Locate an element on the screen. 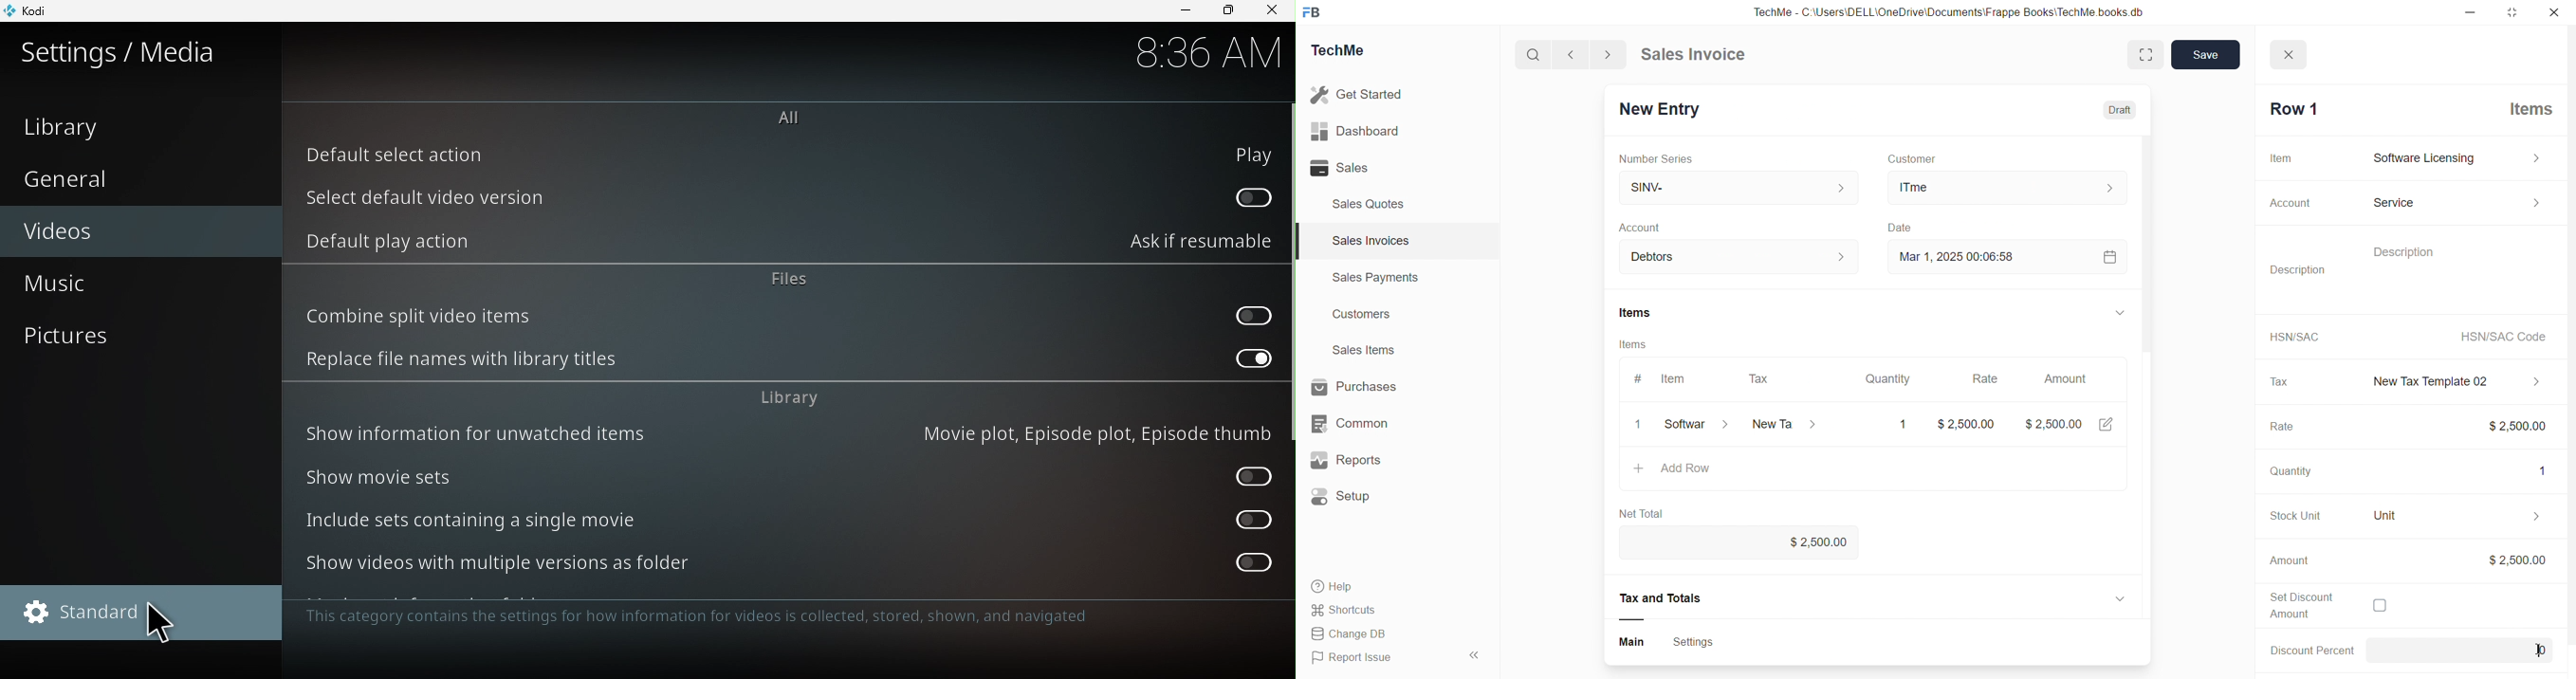 The image size is (2576, 700). Tax is located at coordinates (1761, 376).